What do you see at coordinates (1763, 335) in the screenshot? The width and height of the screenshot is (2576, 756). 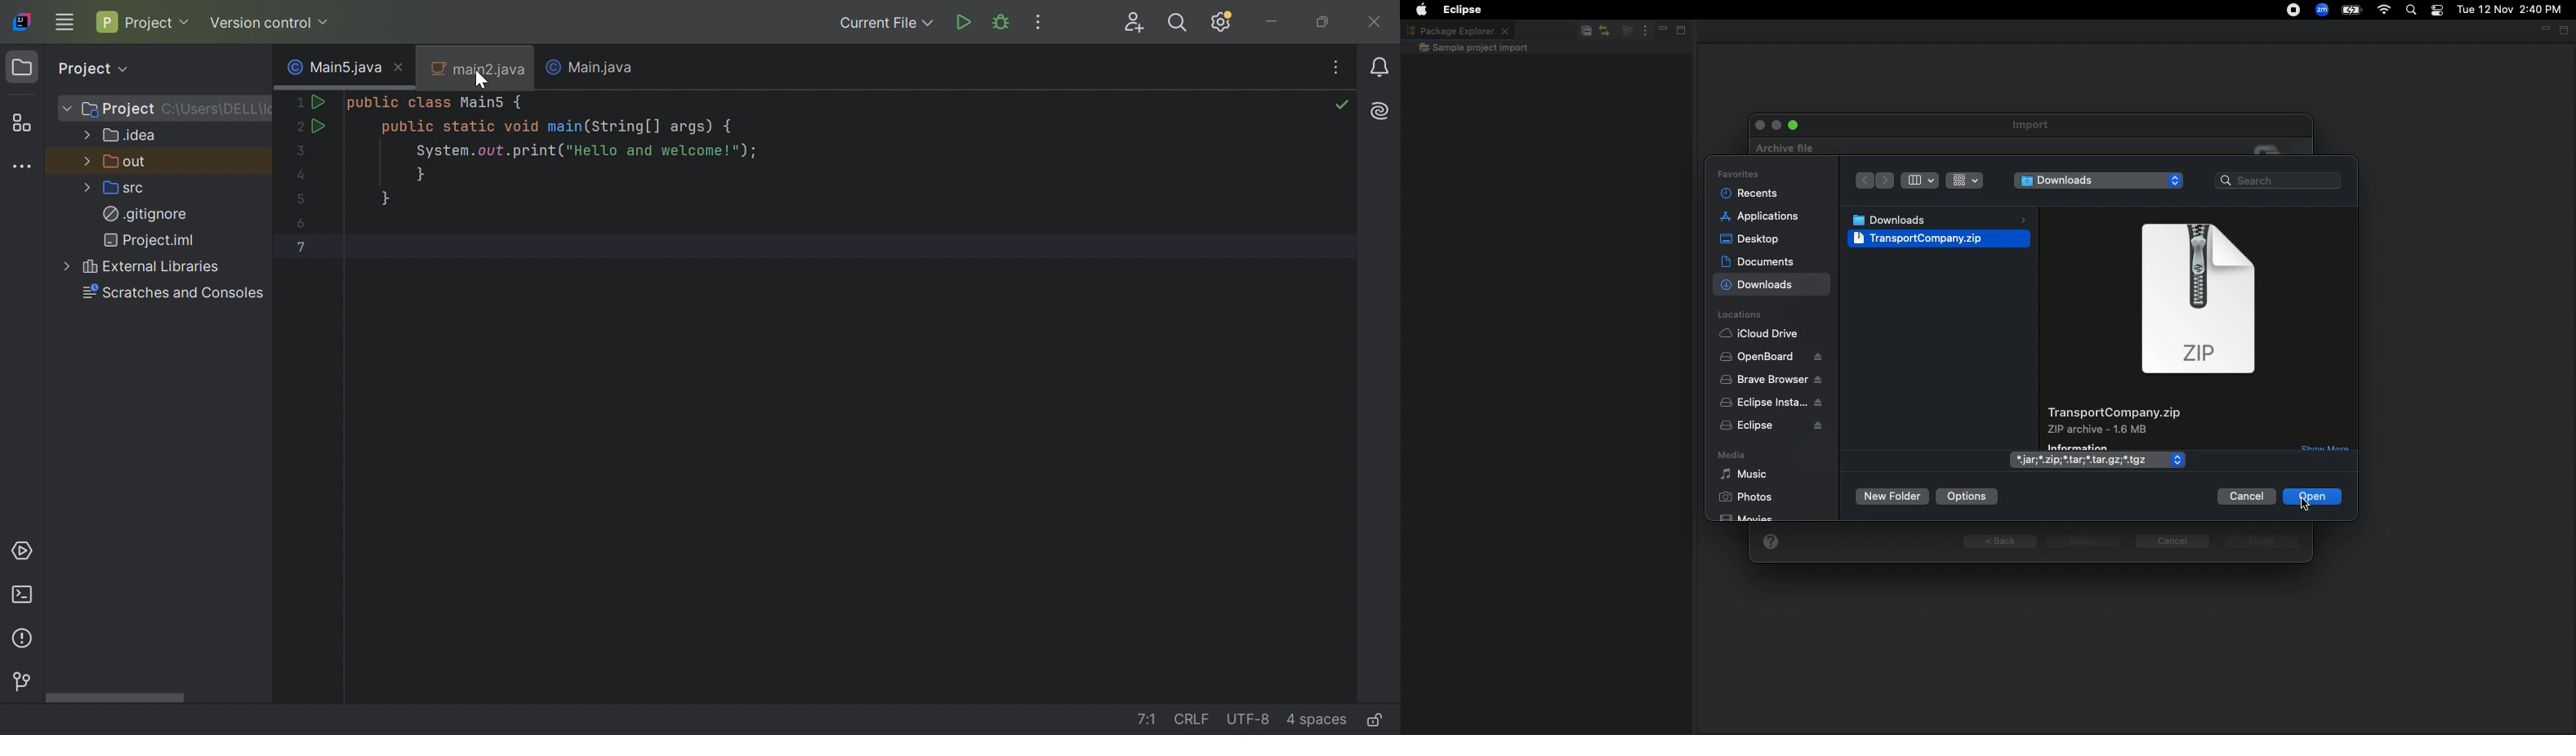 I see `iCloud Drive` at bounding box center [1763, 335].